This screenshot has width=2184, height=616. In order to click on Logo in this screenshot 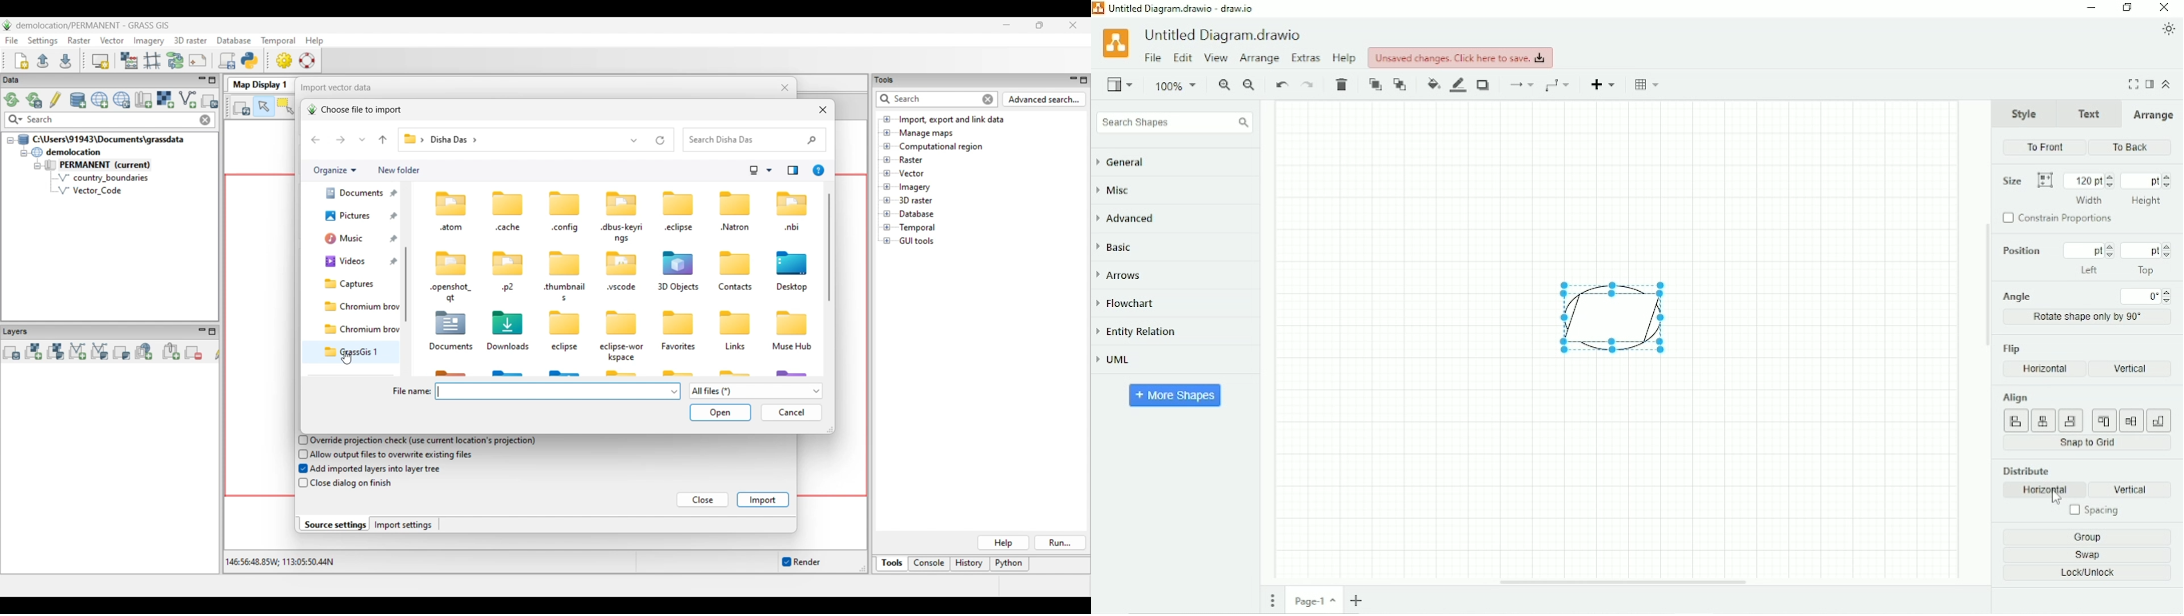, I will do `click(1115, 42)`.